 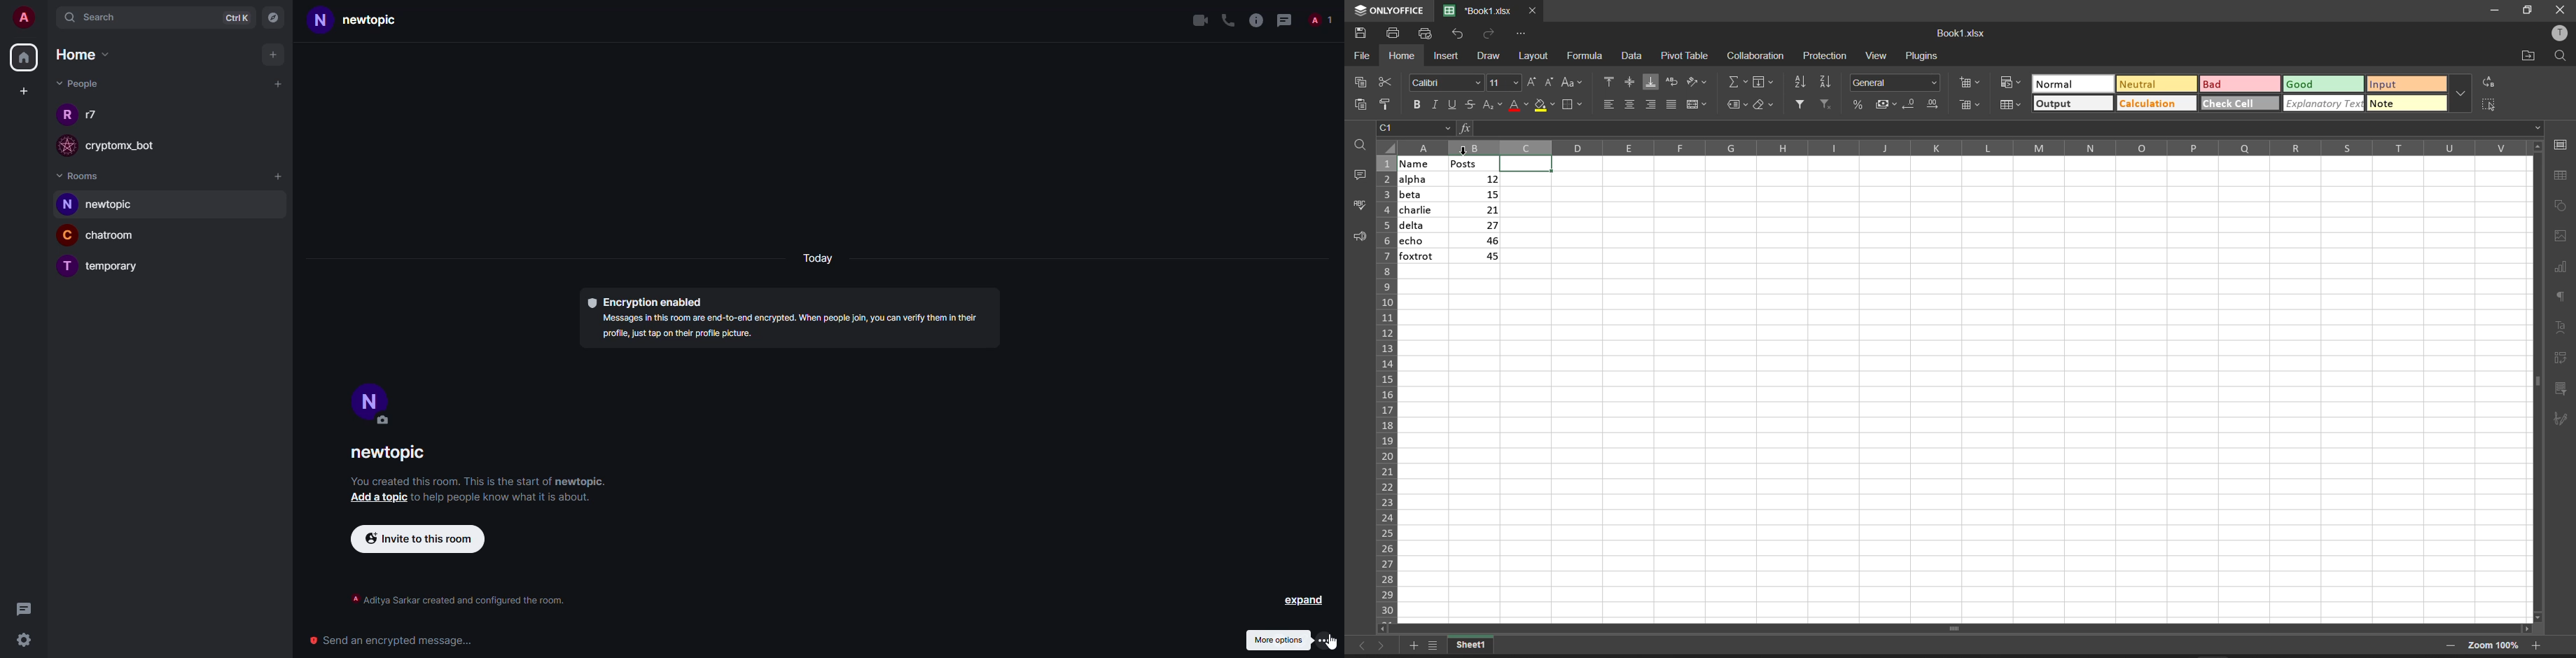 I want to click on paste, so click(x=1361, y=105).